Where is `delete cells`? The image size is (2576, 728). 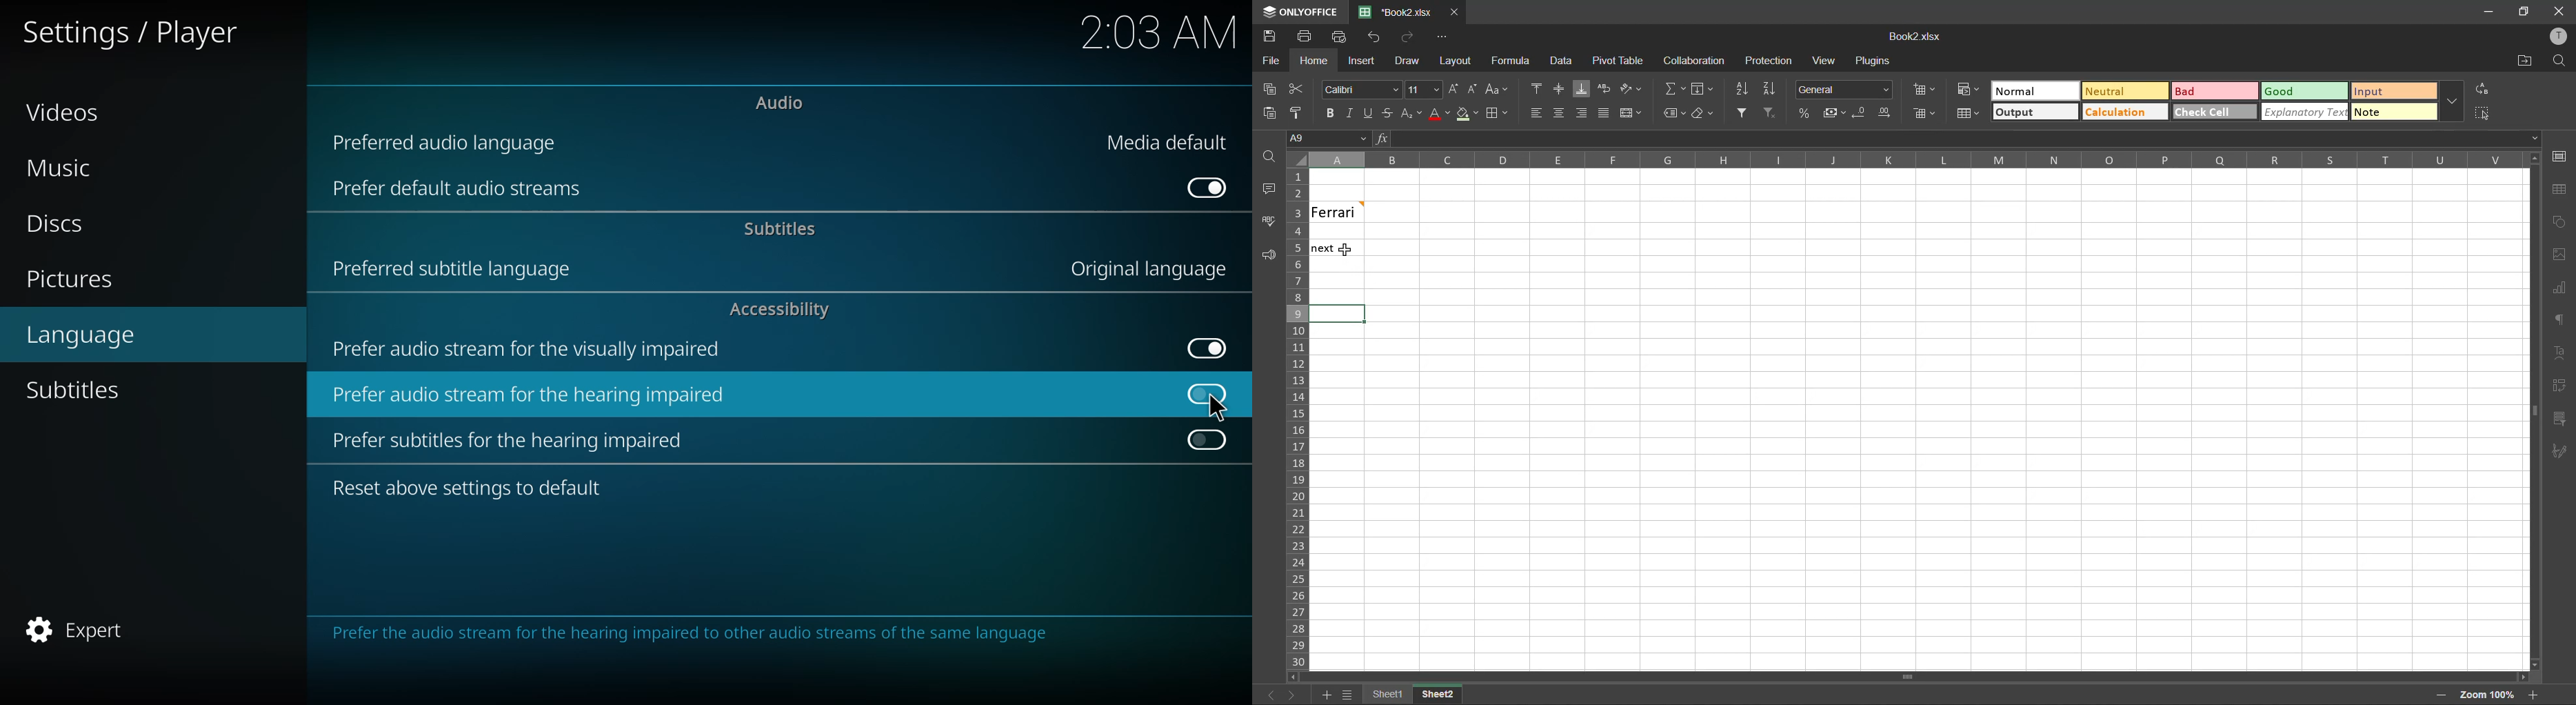 delete cells is located at coordinates (1926, 113).